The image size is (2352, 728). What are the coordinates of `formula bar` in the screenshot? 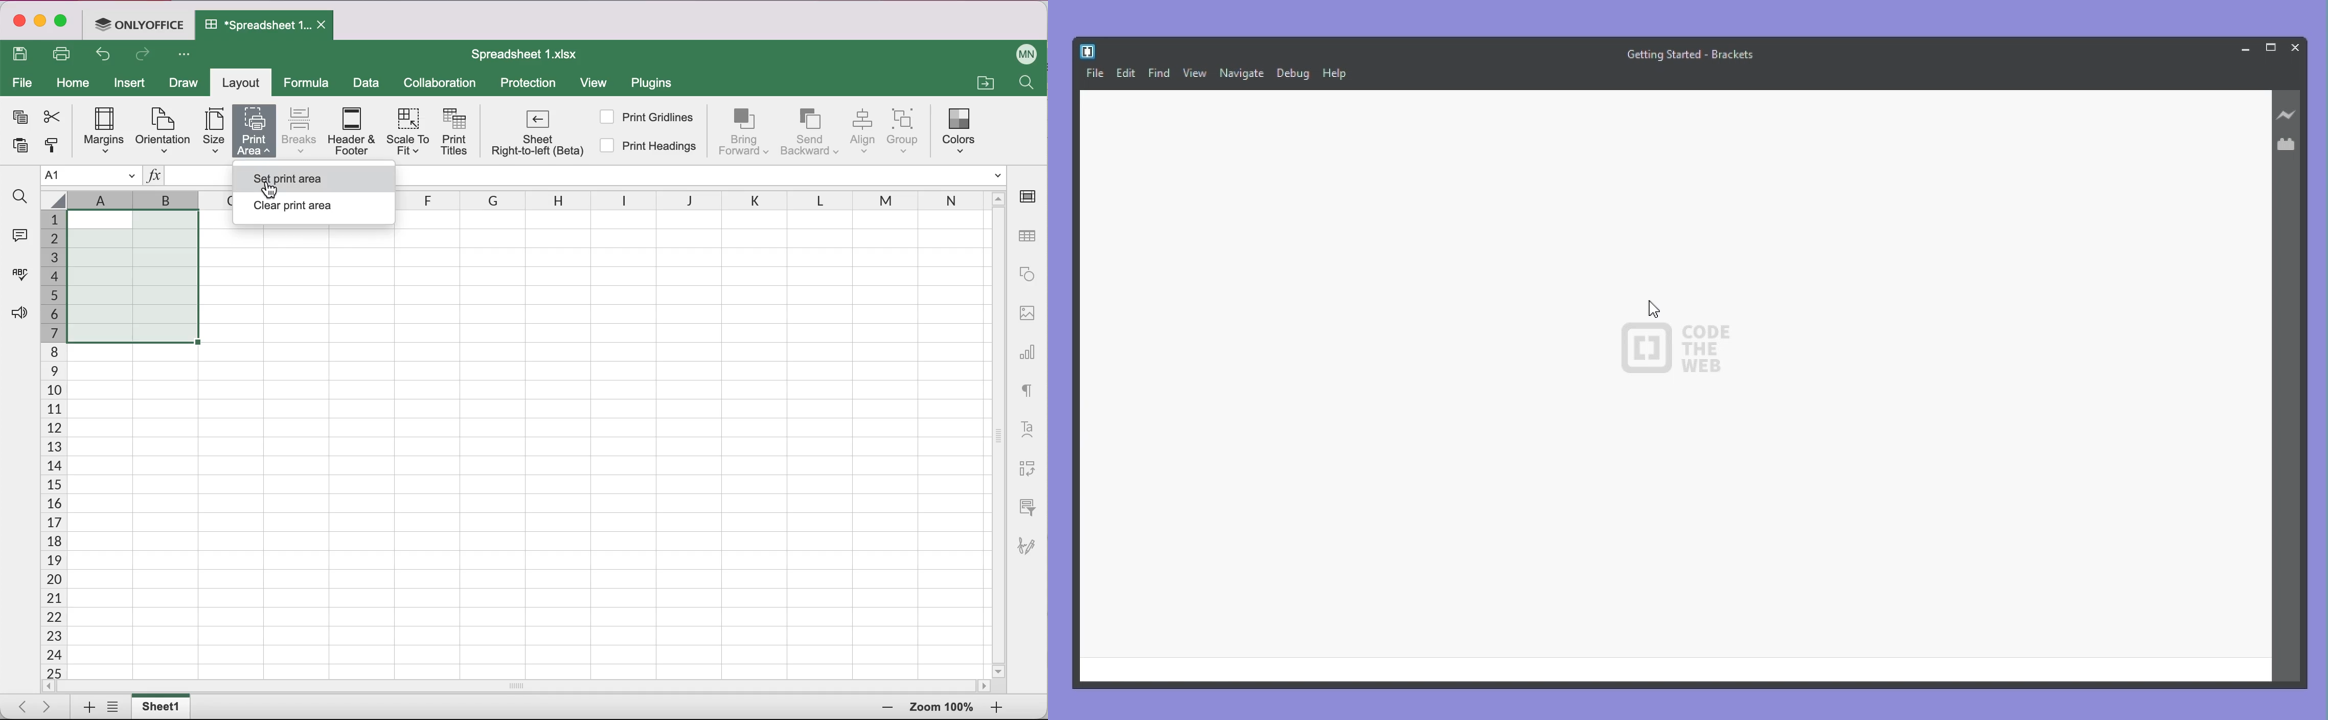 It's located at (706, 175).